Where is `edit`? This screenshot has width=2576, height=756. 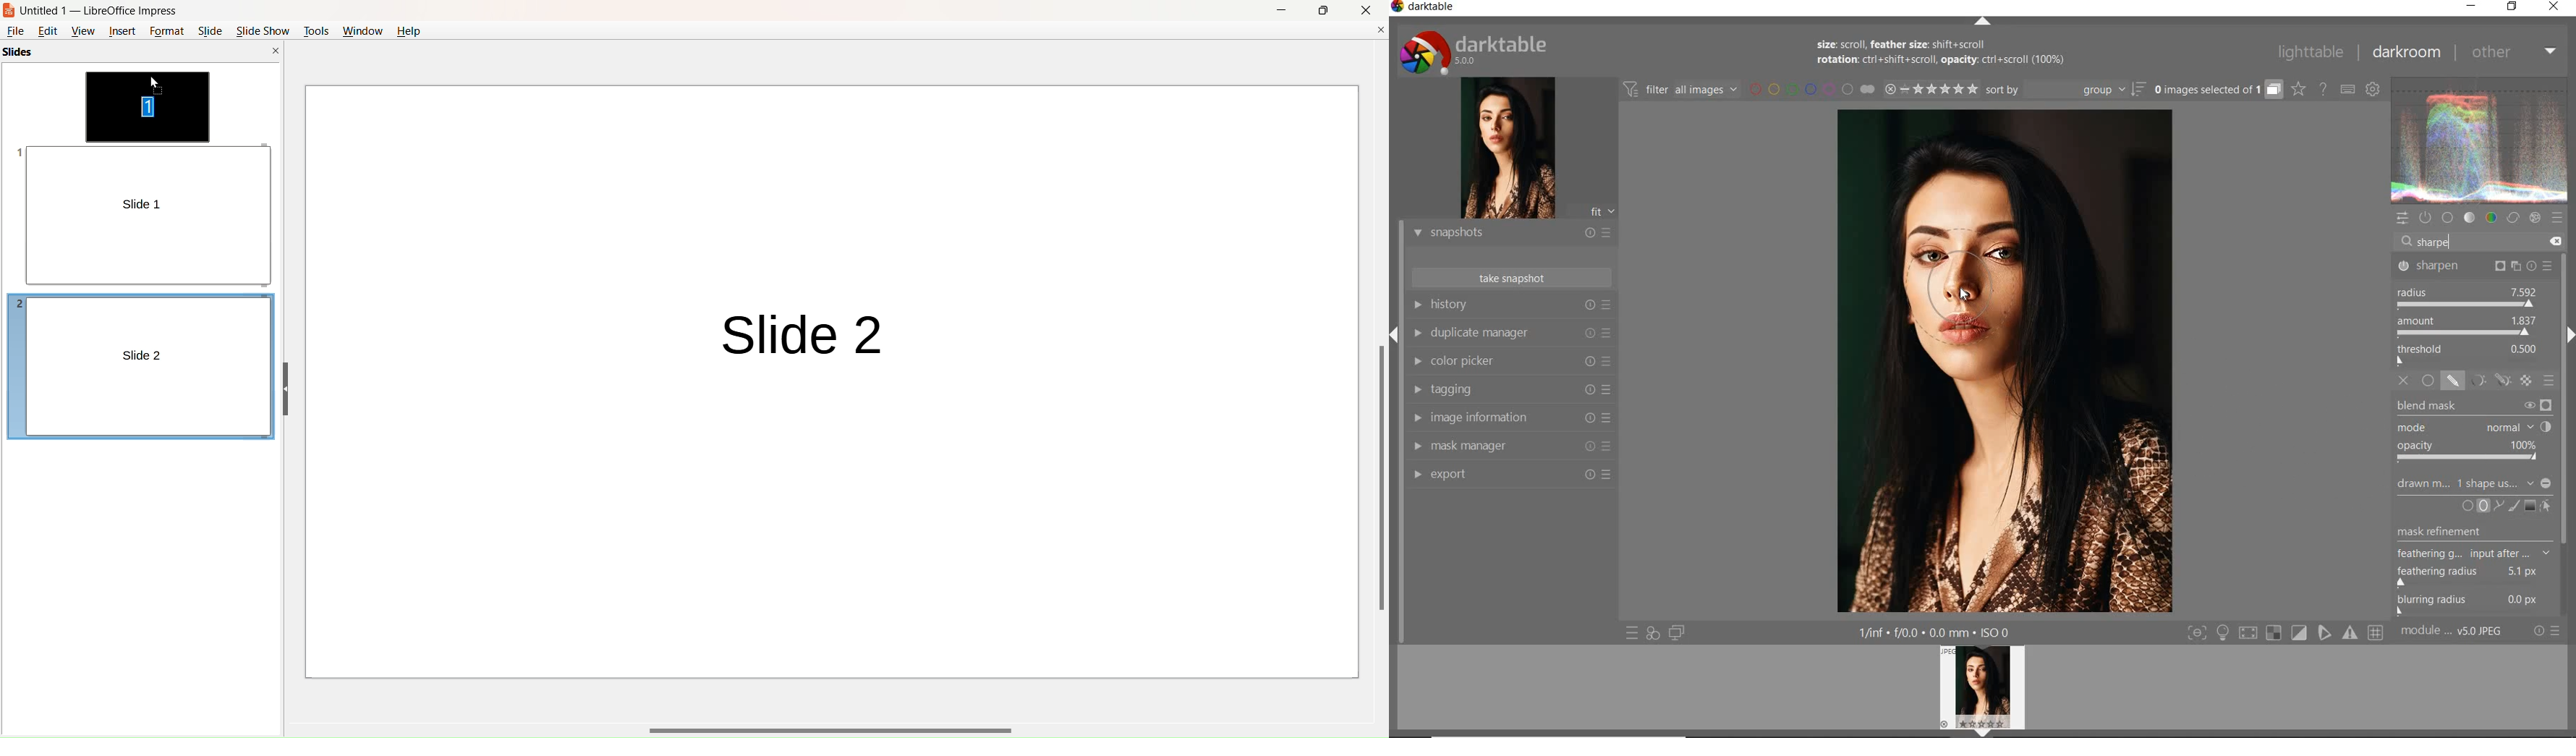 edit is located at coordinates (51, 32).